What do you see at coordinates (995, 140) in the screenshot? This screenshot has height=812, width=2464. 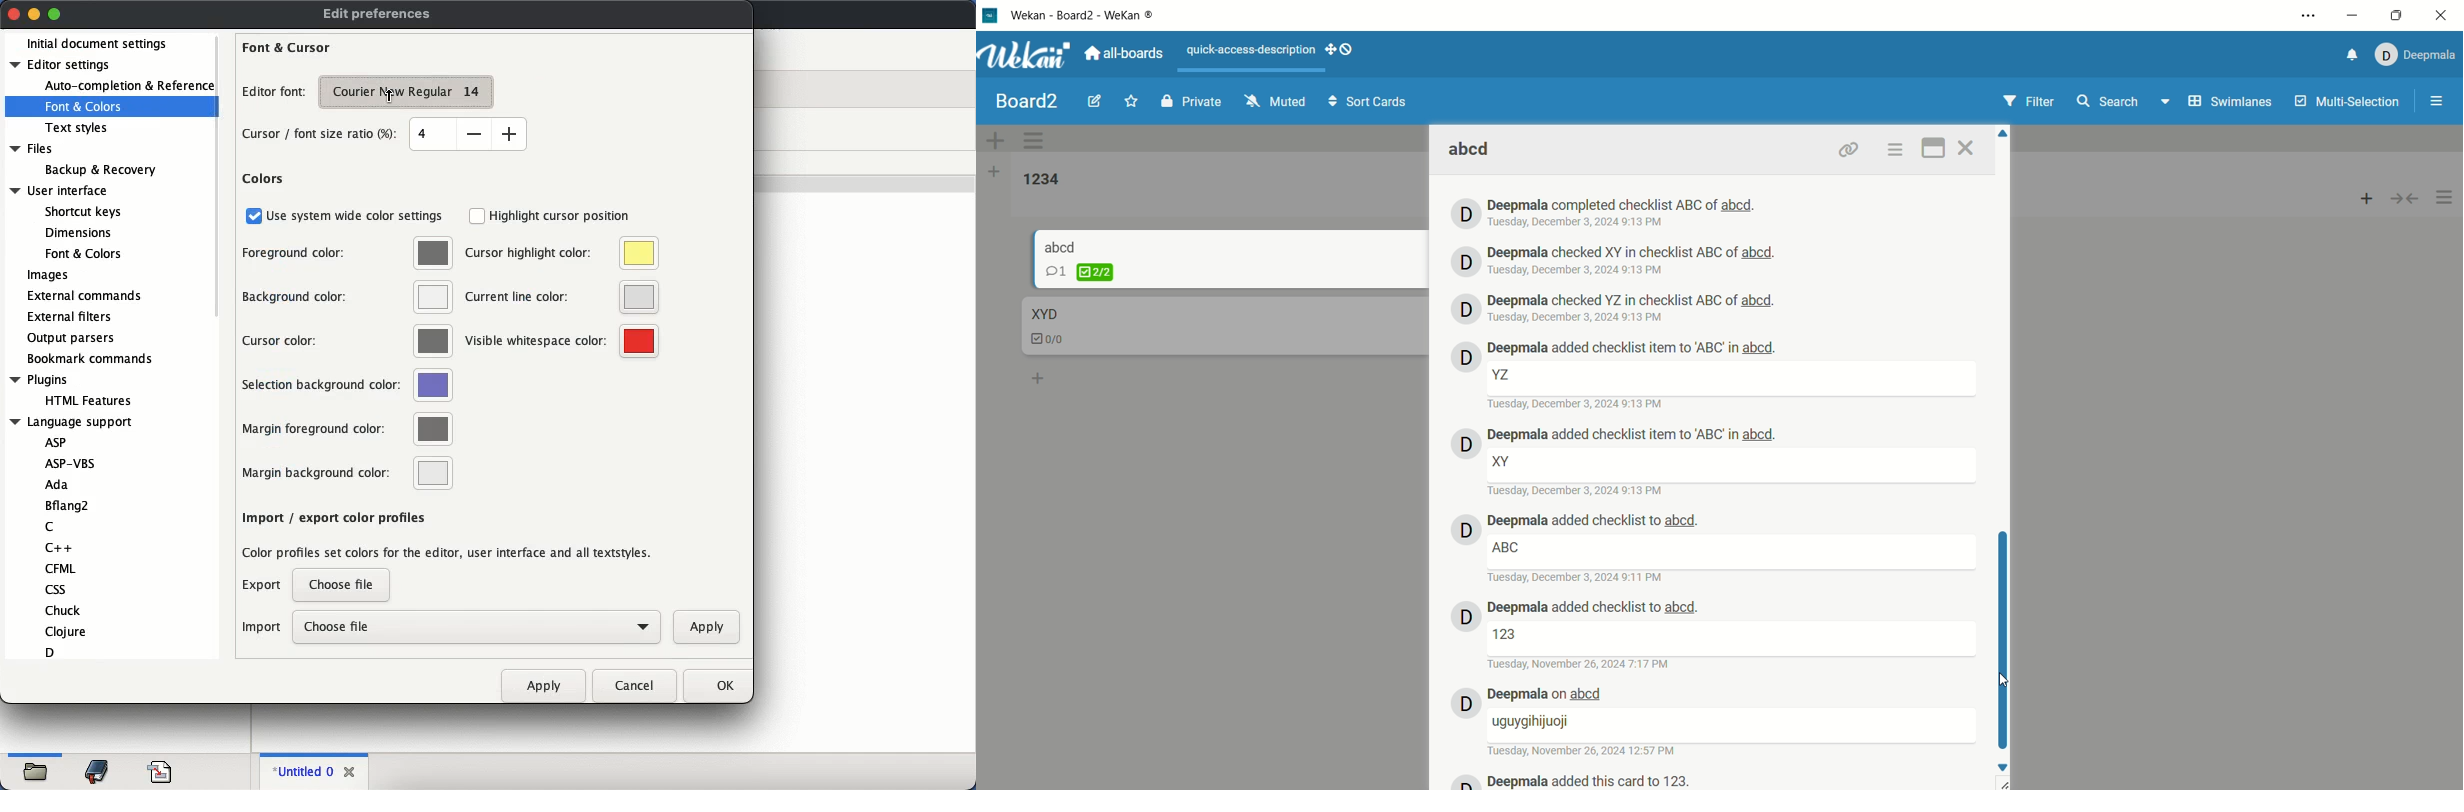 I see `add swimlane` at bounding box center [995, 140].